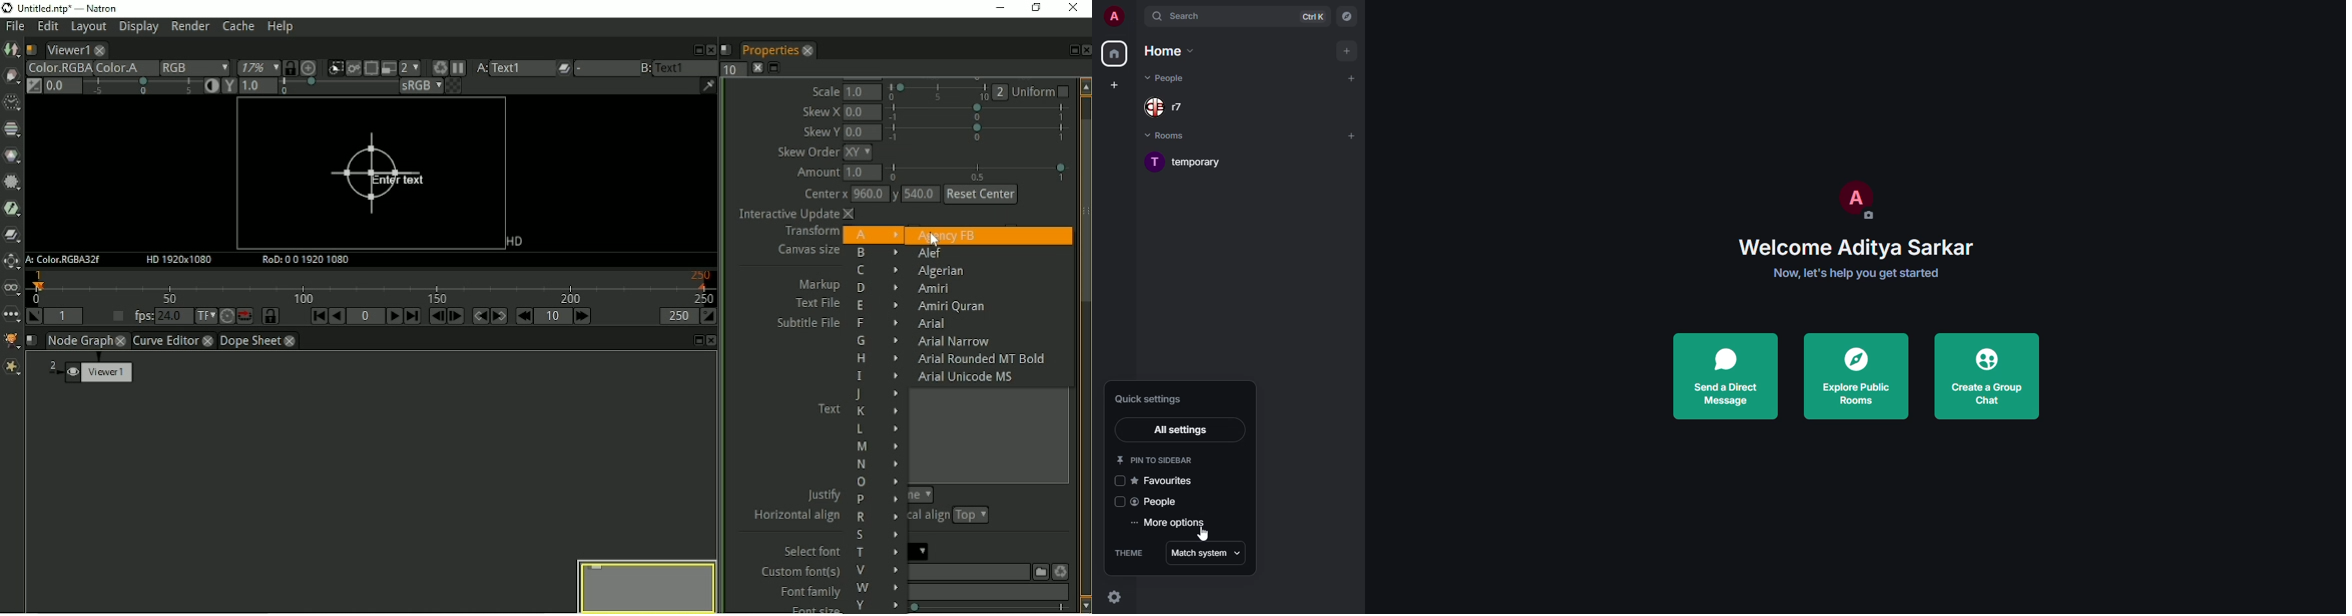  I want to click on quick settings, so click(1114, 596).